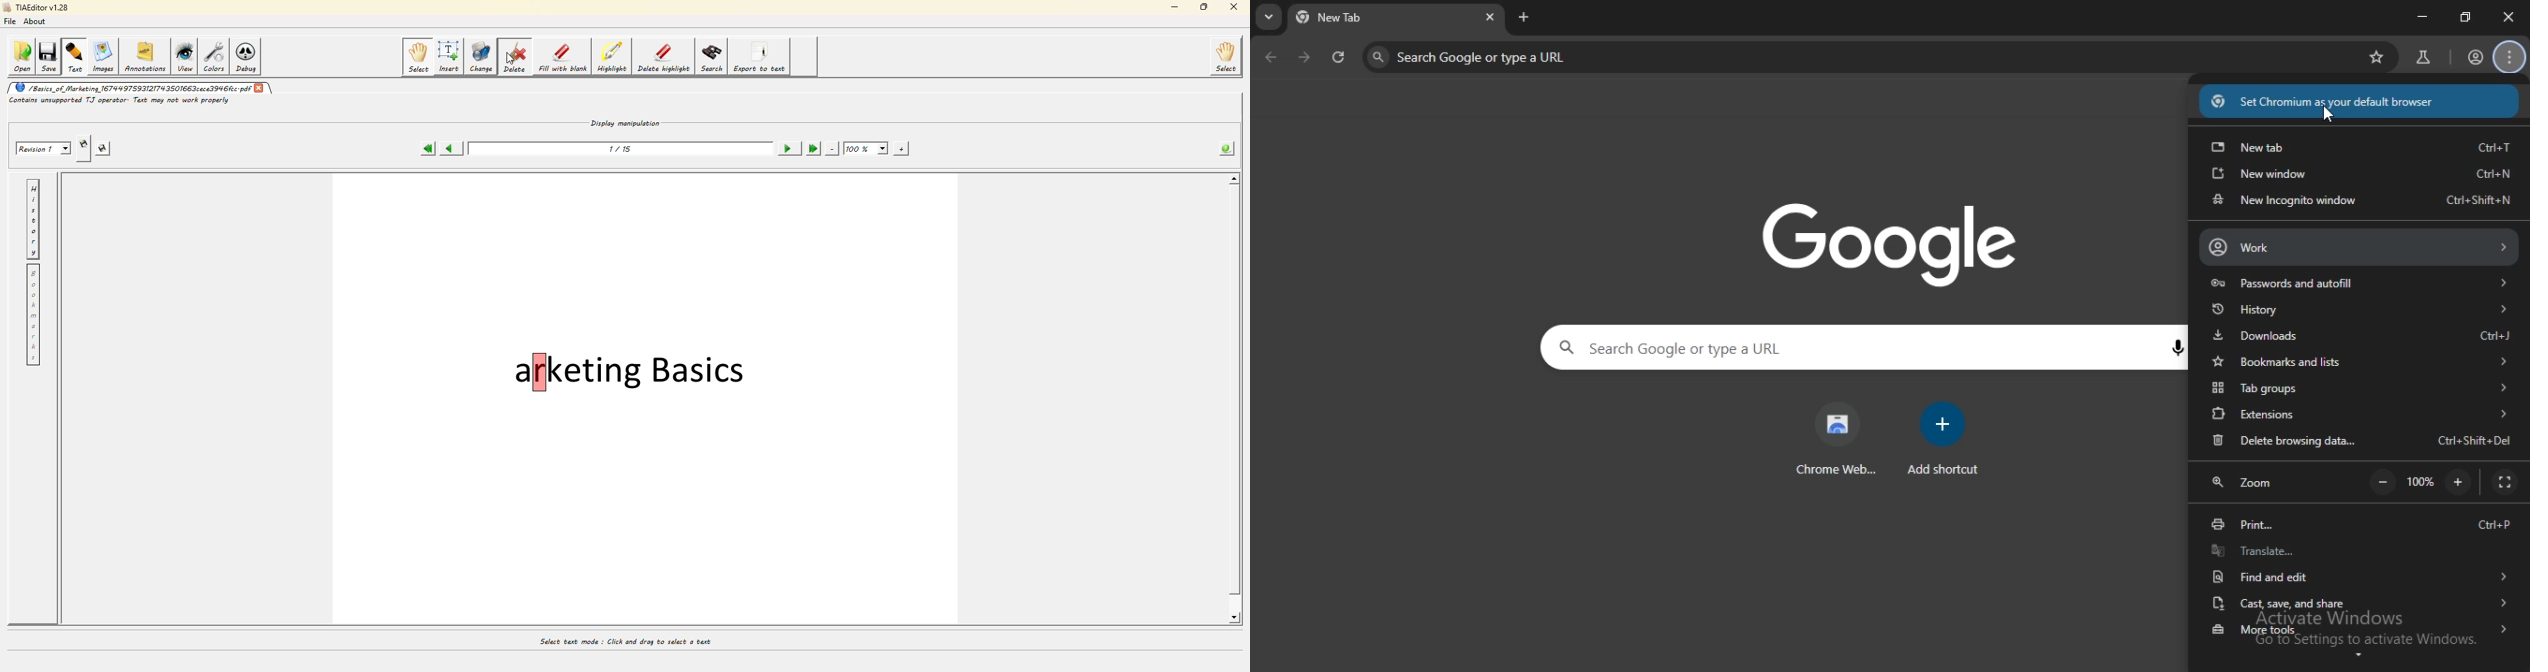  What do you see at coordinates (216, 56) in the screenshot?
I see `colors` at bounding box center [216, 56].